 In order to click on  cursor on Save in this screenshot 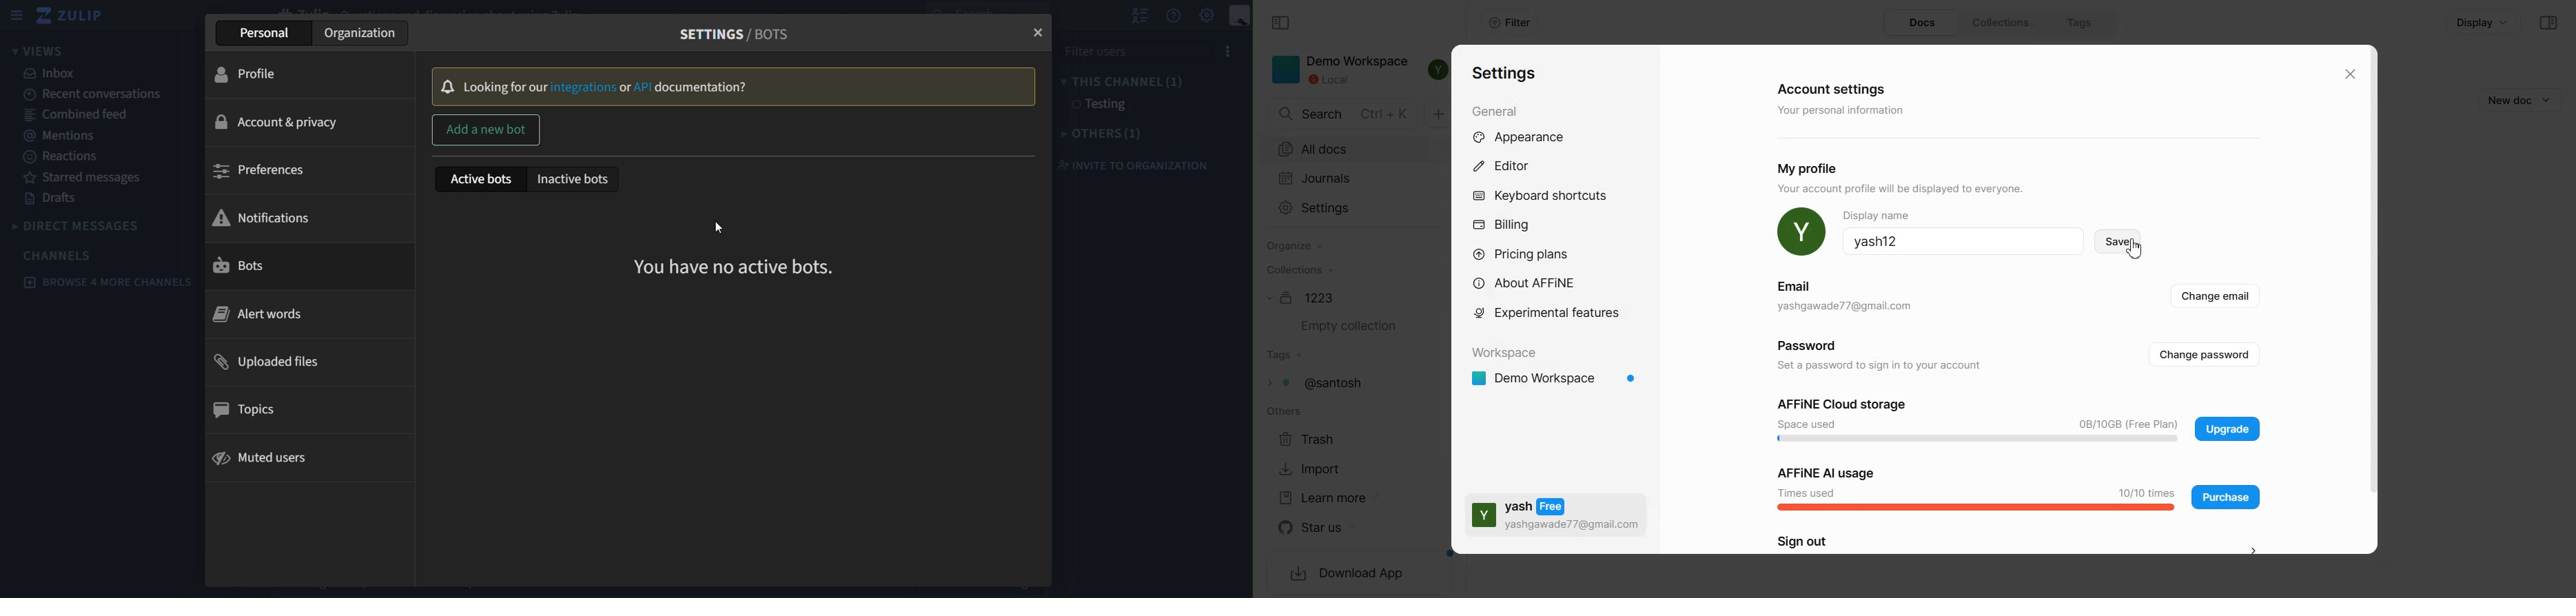, I will do `click(2117, 241)`.